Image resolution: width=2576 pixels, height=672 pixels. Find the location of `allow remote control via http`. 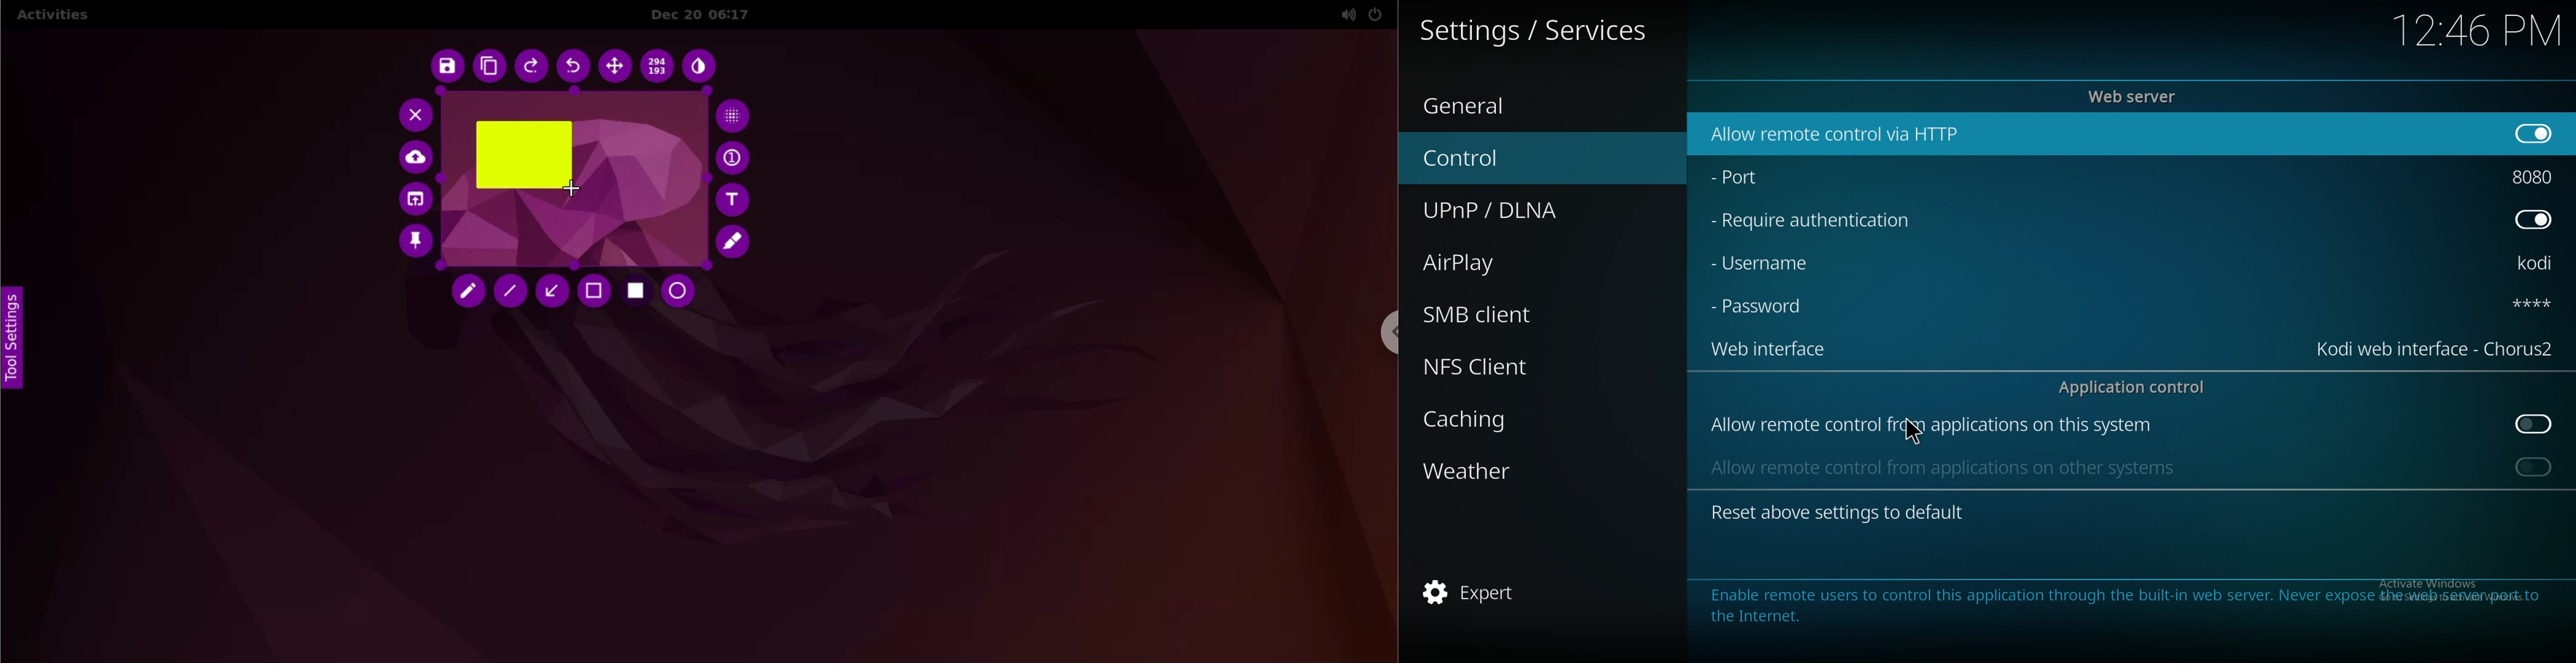

allow remote control via http is located at coordinates (1837, 134).